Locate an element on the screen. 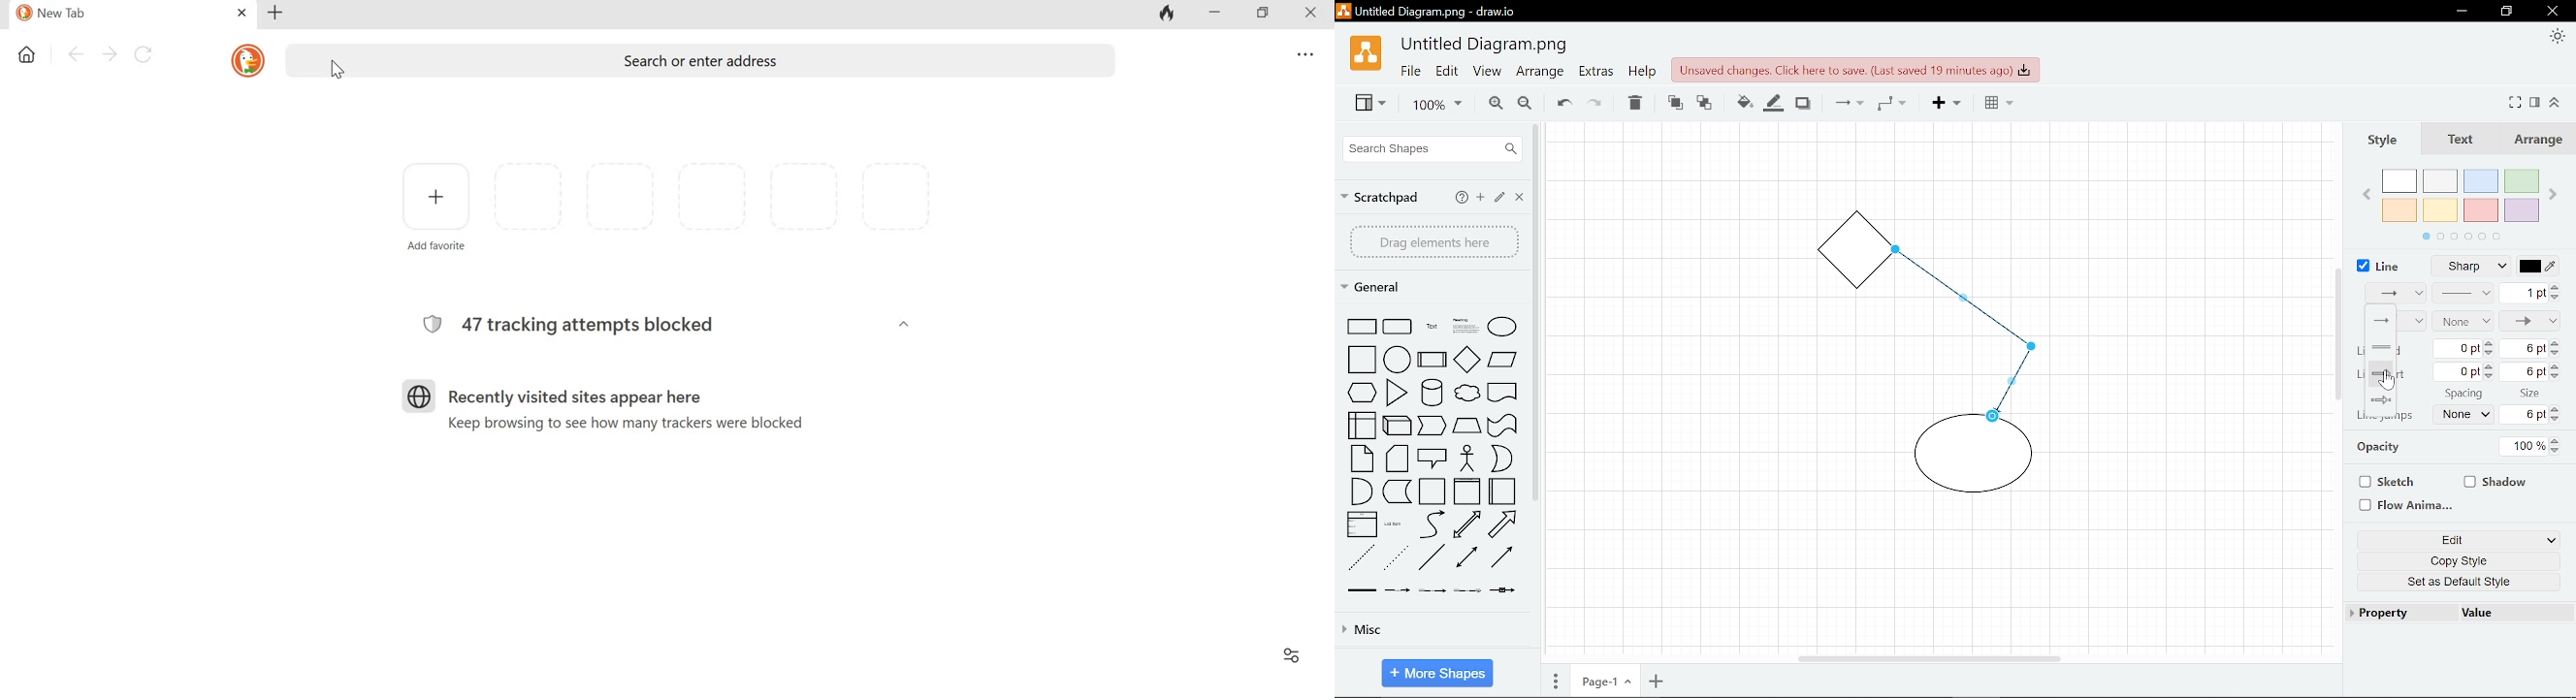 This screenshot has height=700, width=2576. Shadow is located at coordinates (2496, 480).